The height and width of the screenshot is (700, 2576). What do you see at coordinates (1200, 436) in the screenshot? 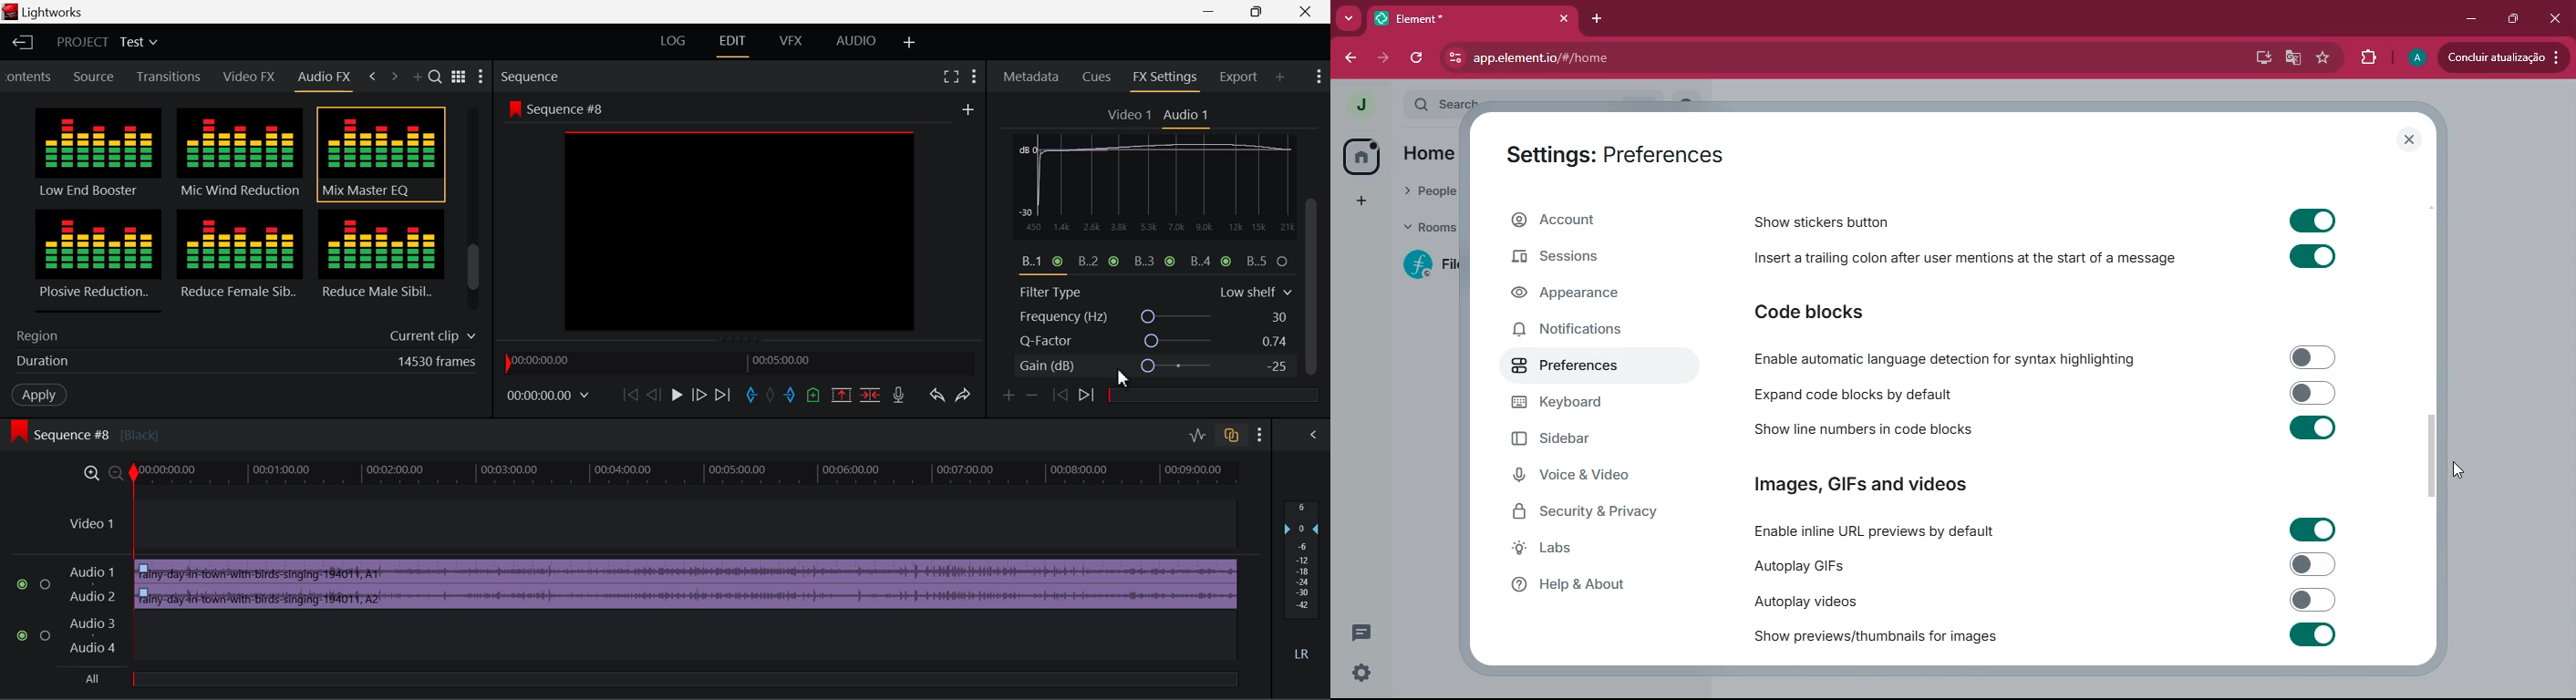
I see `Toggle Audio Levels Editing` at bounding box center [1200, 436].